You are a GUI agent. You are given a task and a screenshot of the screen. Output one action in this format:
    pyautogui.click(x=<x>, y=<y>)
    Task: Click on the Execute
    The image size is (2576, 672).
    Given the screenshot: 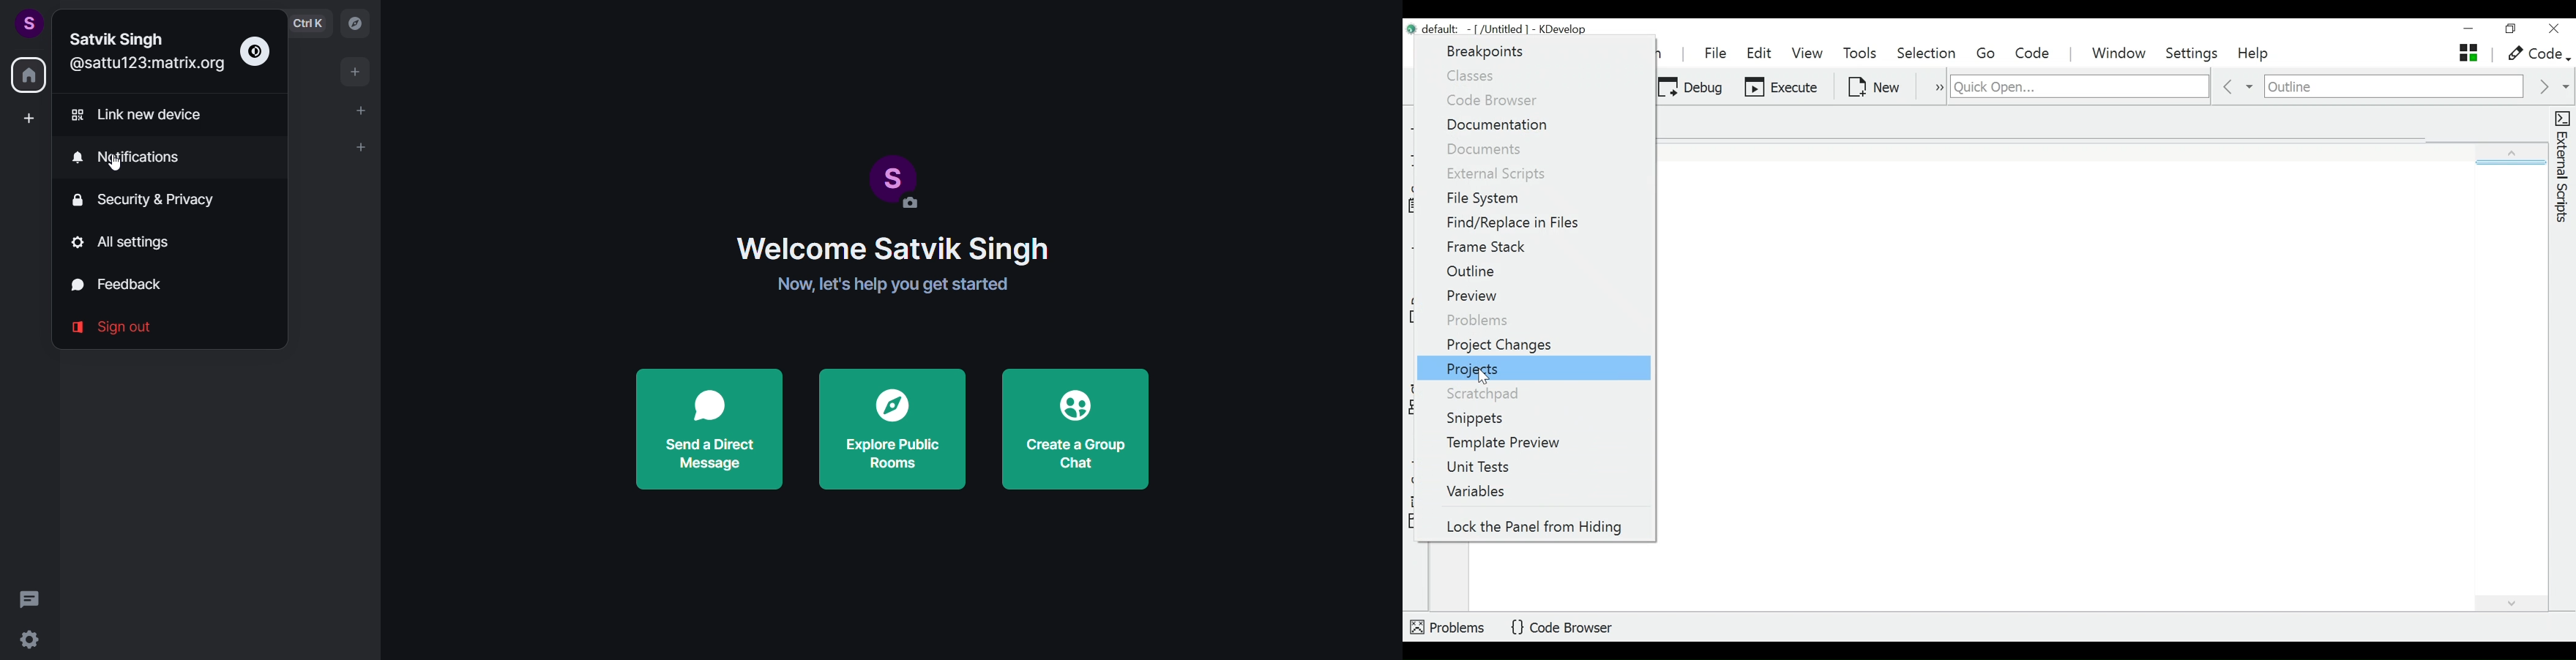 What is the action you would take?
    pyautogui.click(x=1782, y=87)
    